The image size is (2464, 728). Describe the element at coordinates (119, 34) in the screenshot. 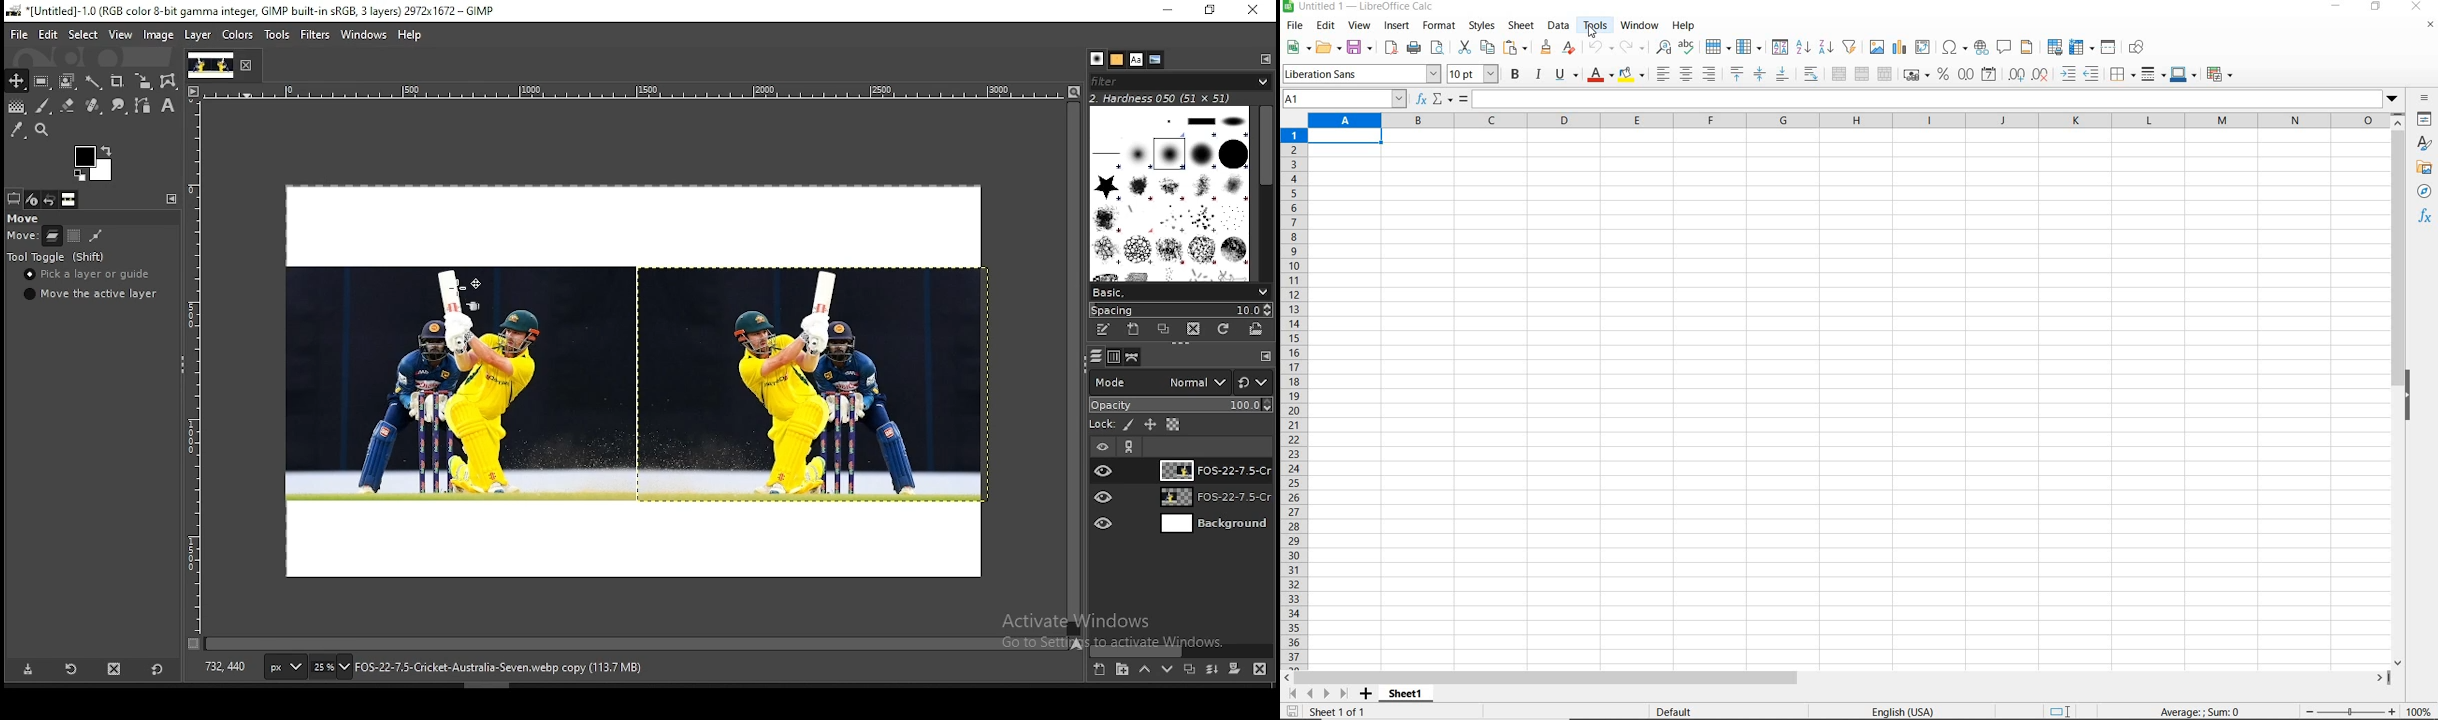

I see `view` at that location.